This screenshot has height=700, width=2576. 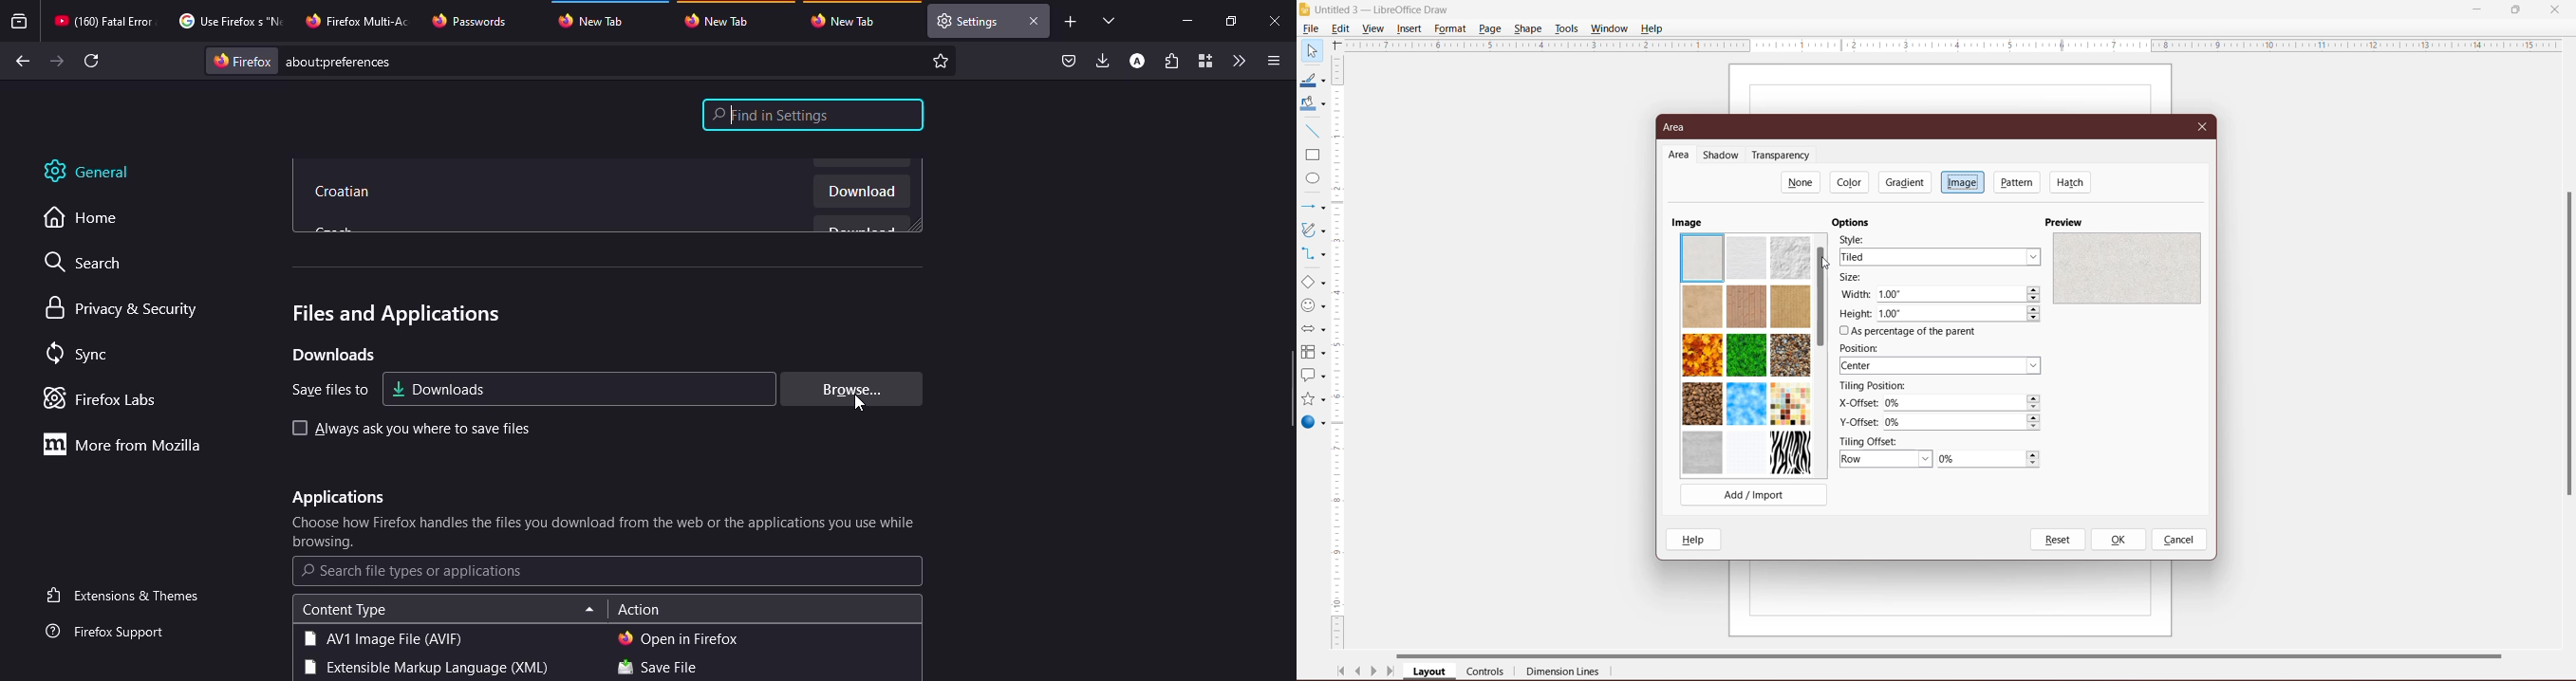 I want to click on Help, so click(x=1697, y=539).